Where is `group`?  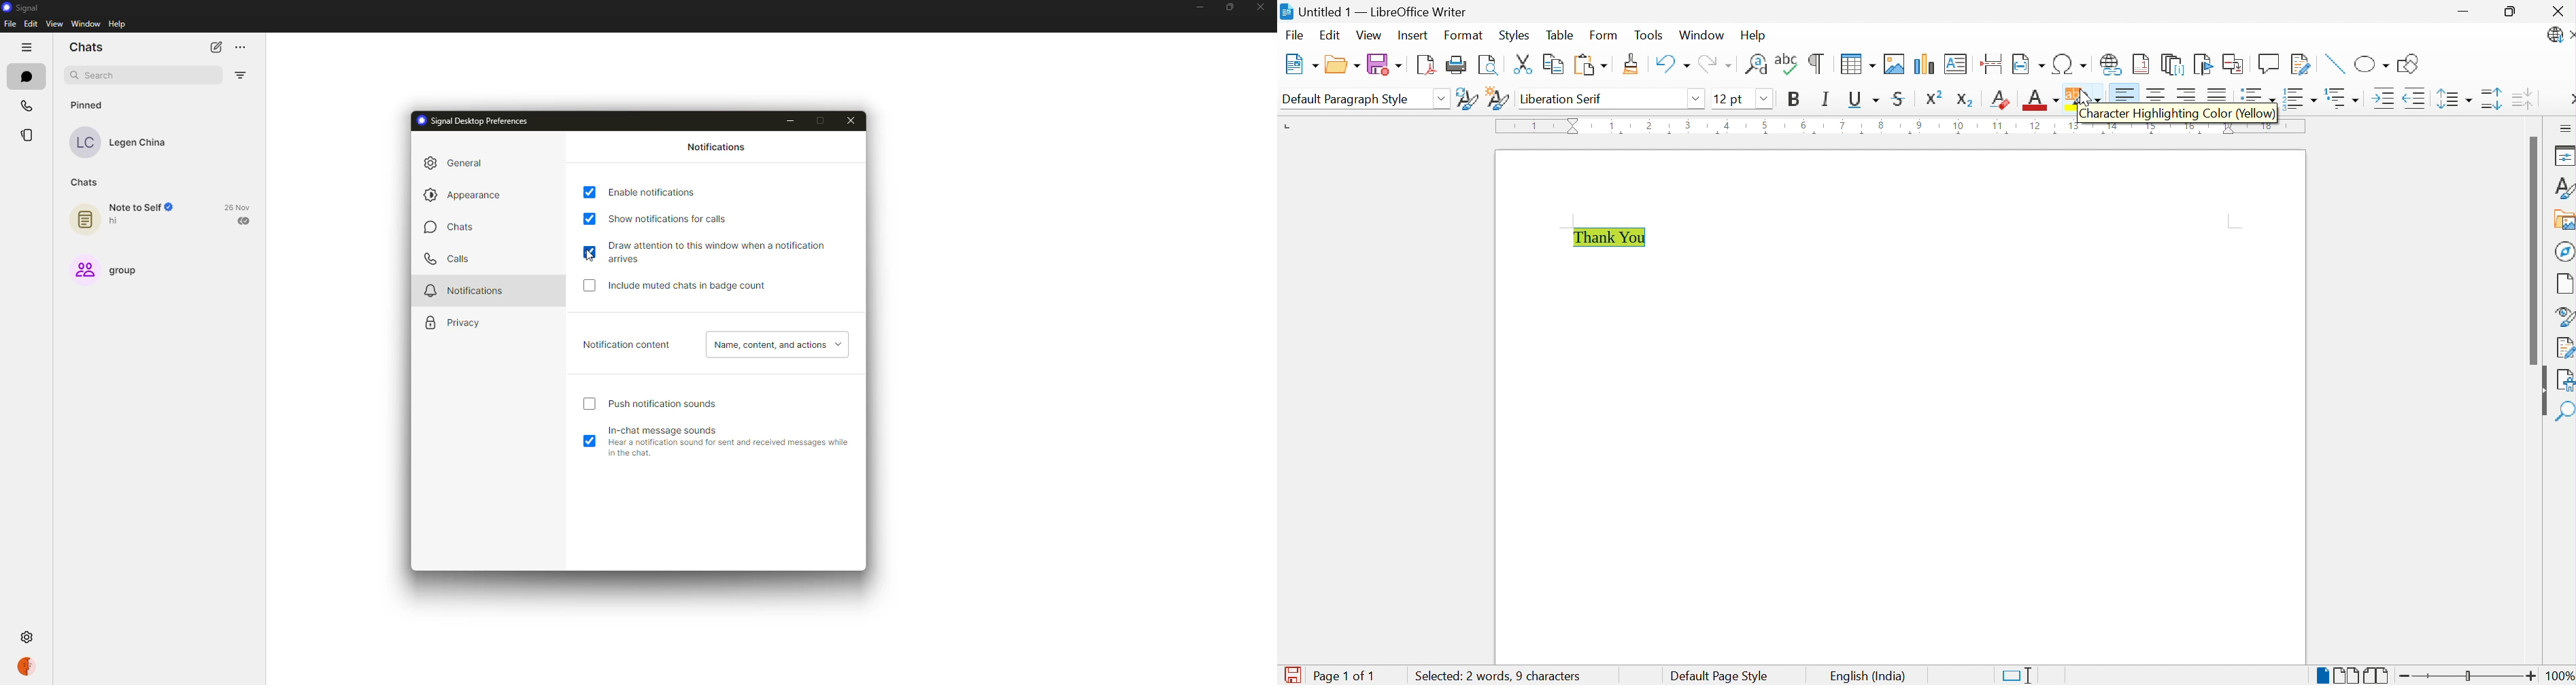
group is located at coordinates (130, 269).